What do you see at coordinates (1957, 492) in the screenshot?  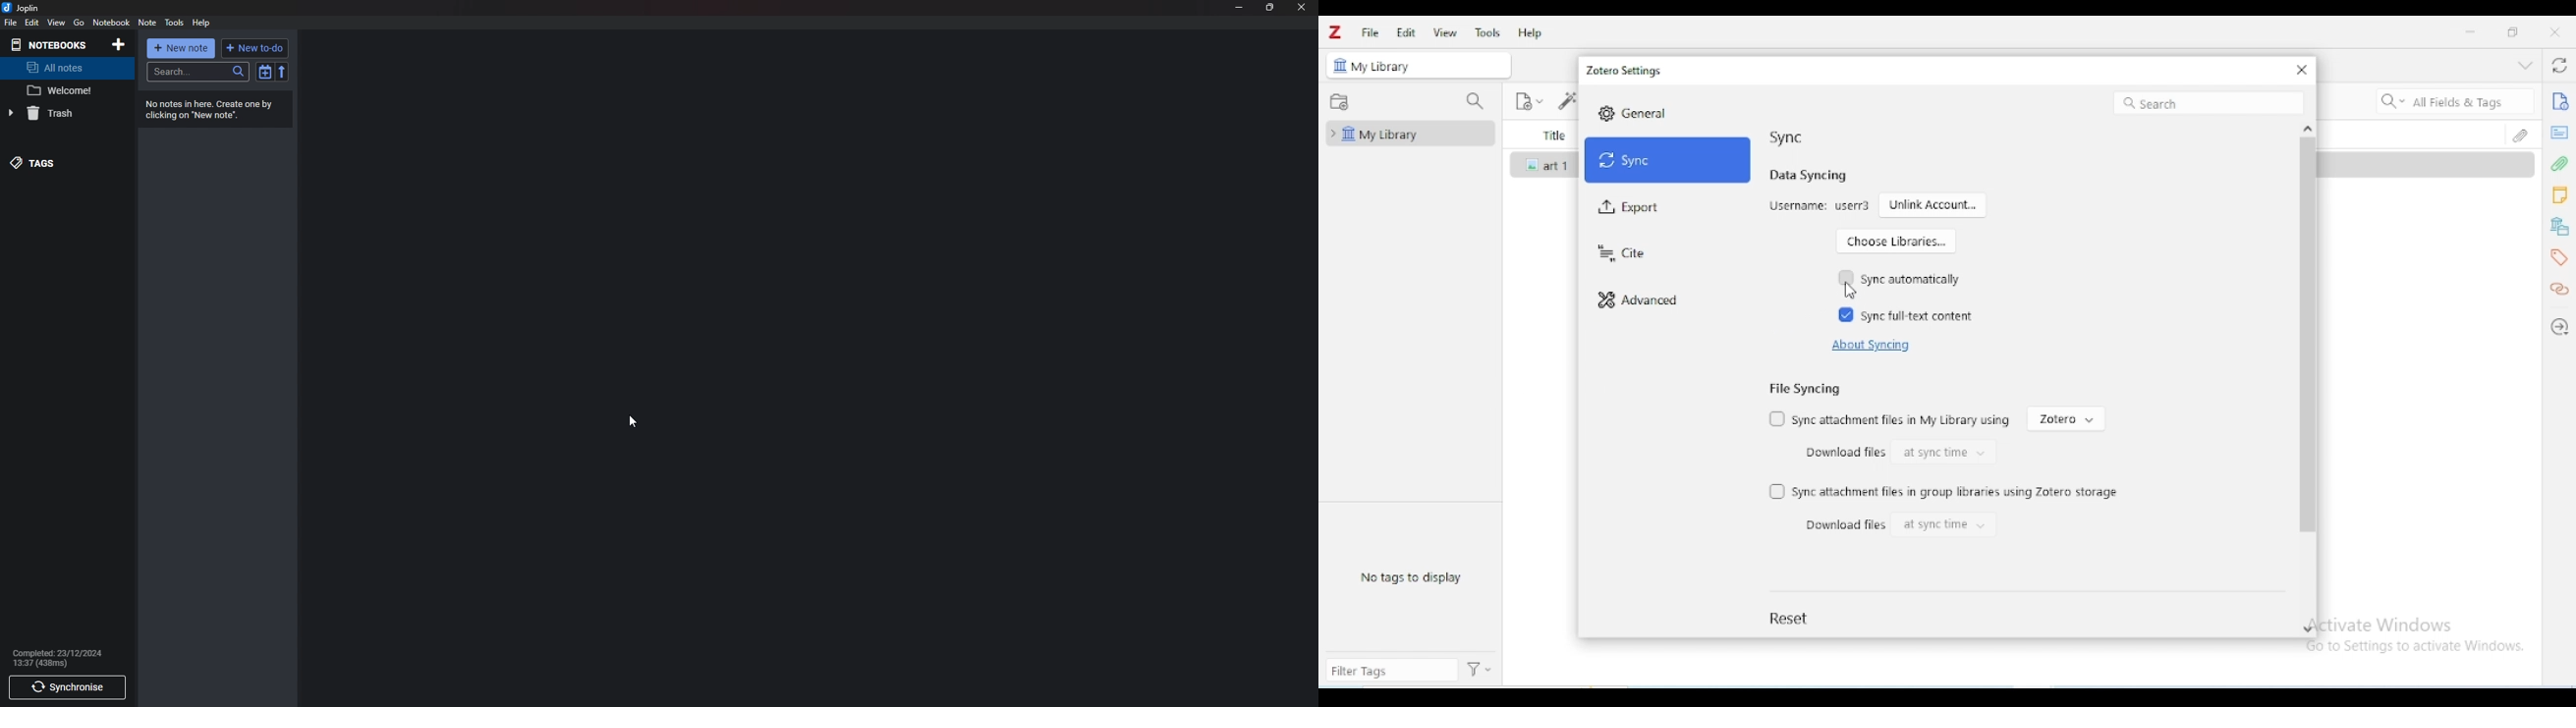 I see `sync attachment files in group libraries using zotero storage` at bounding box center [1957, 492].